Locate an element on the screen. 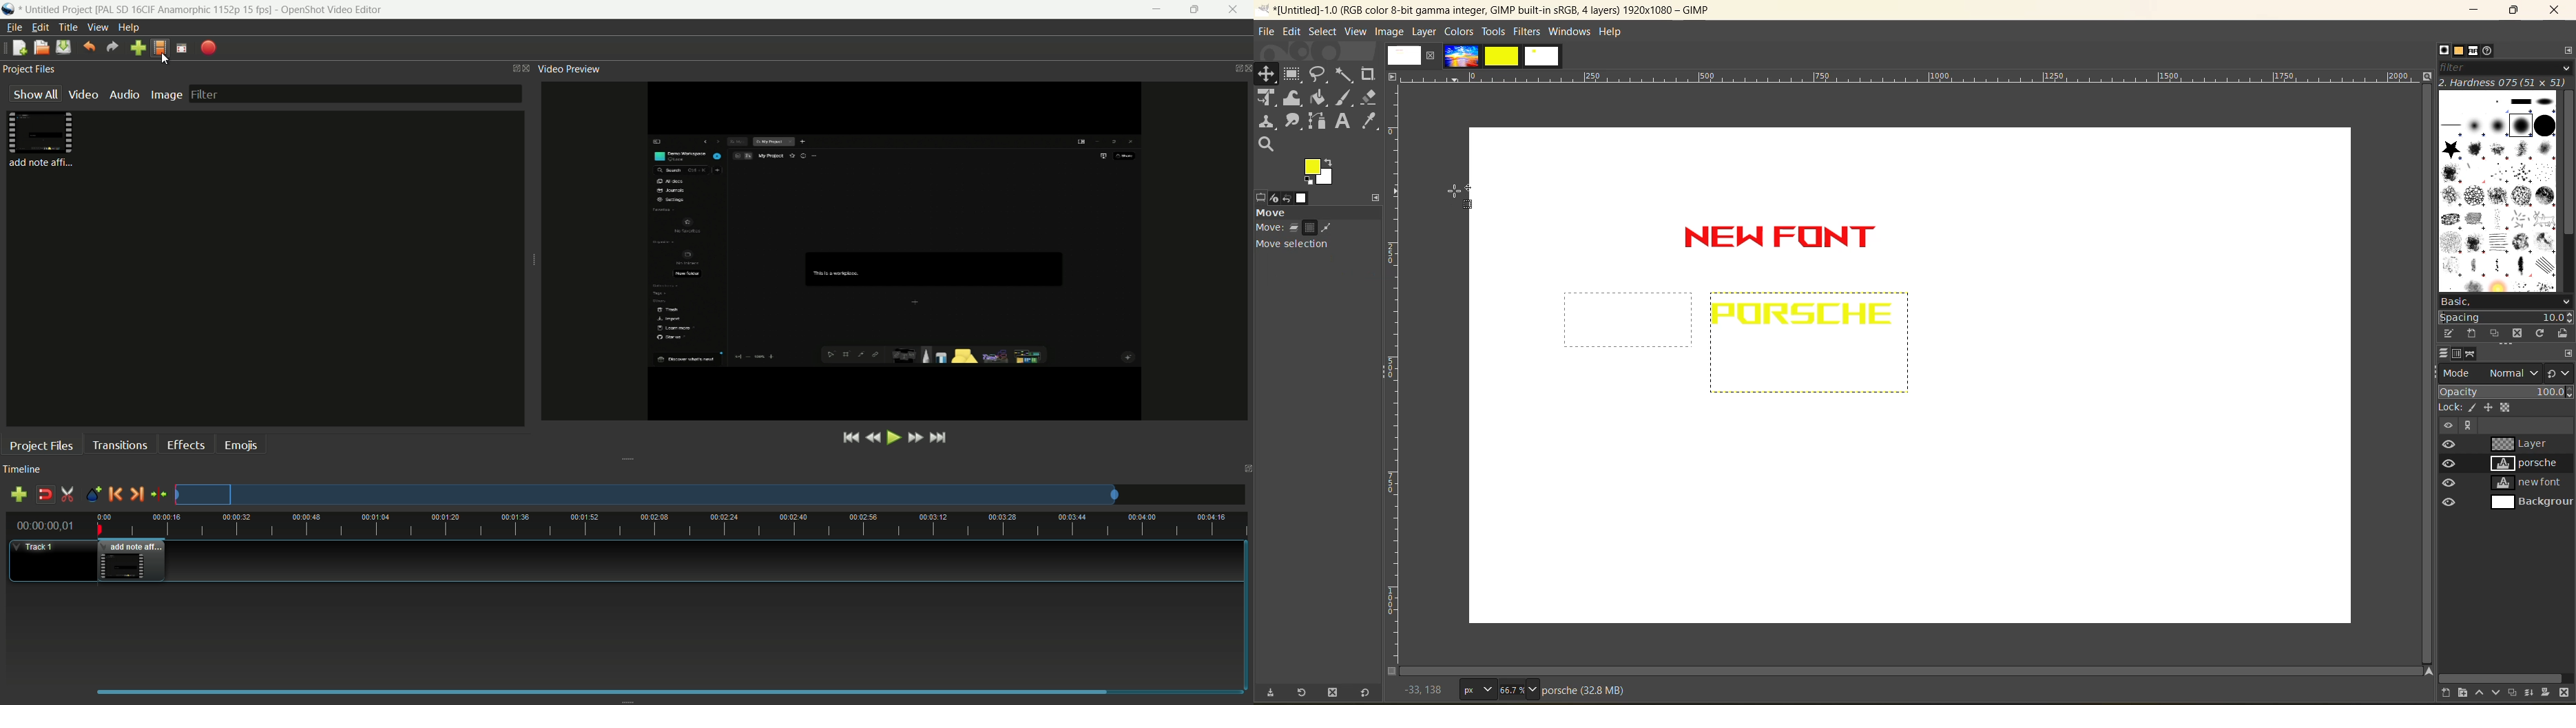  image is located at coordinates (1302, 199).